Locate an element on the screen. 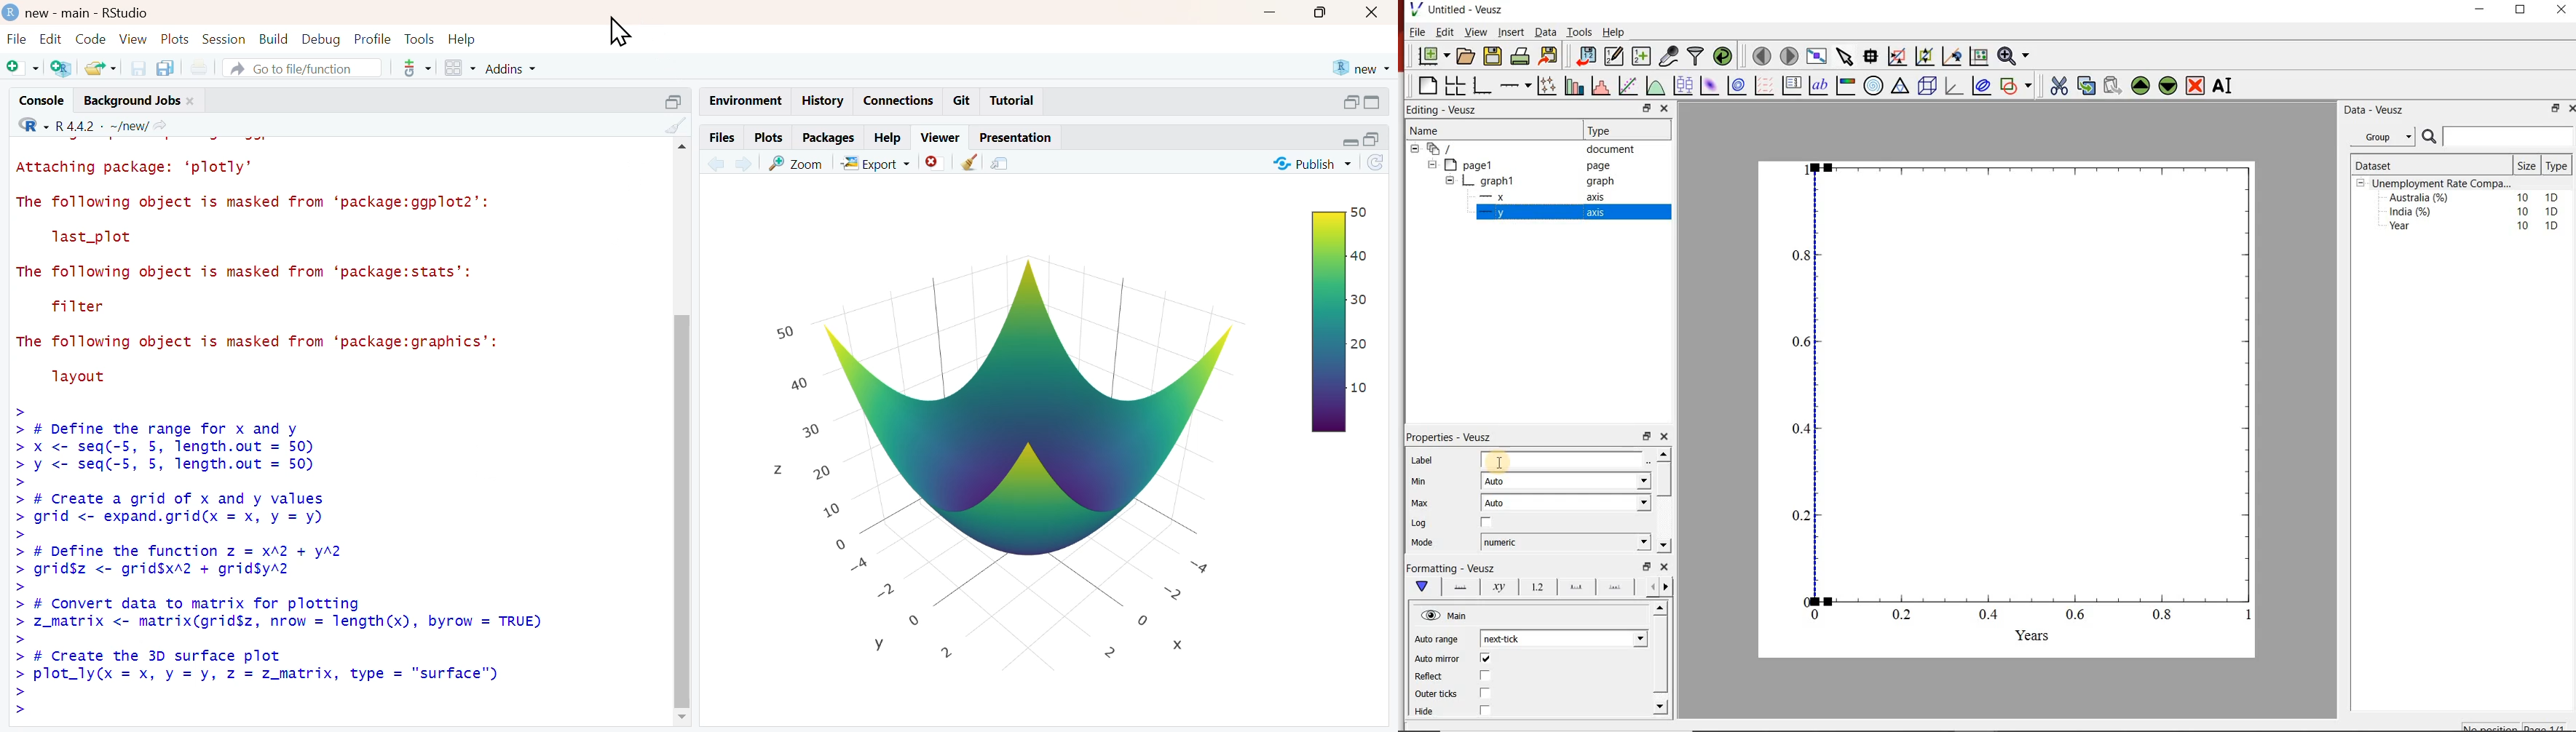 Image resolution: width=2576 pixels, height=756 pixels. tutorial is located at coordinates (1012, 103).